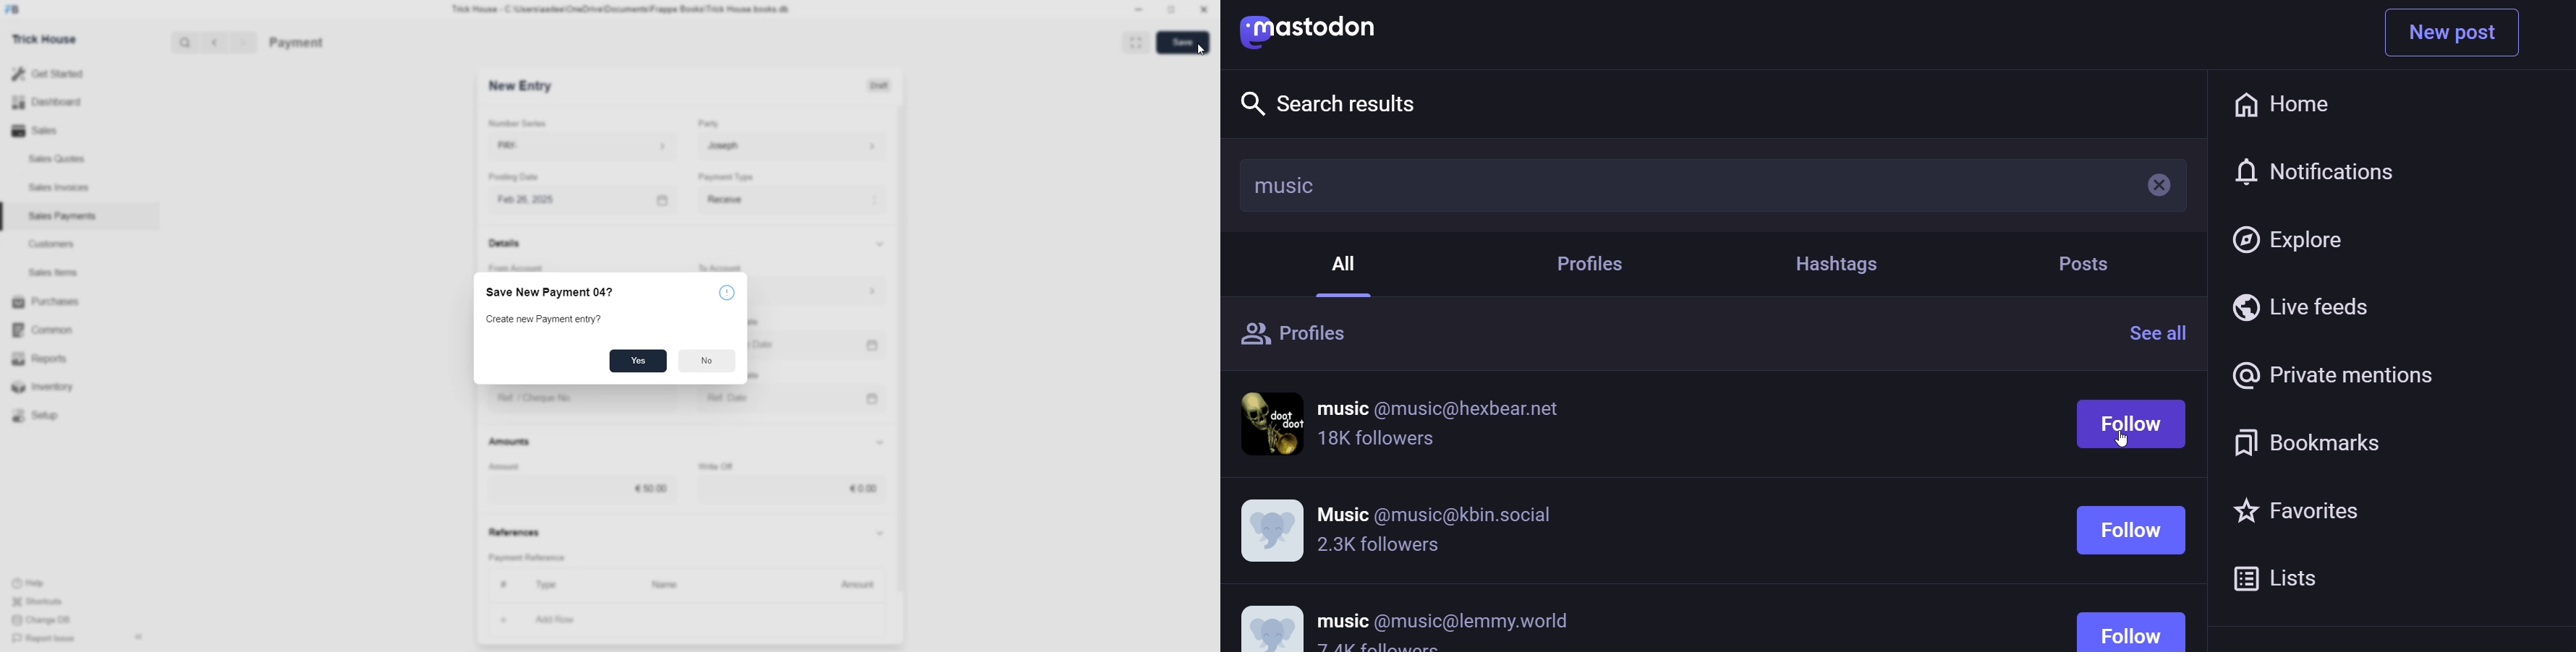  I want to click on €50.00, so click(581, 490).